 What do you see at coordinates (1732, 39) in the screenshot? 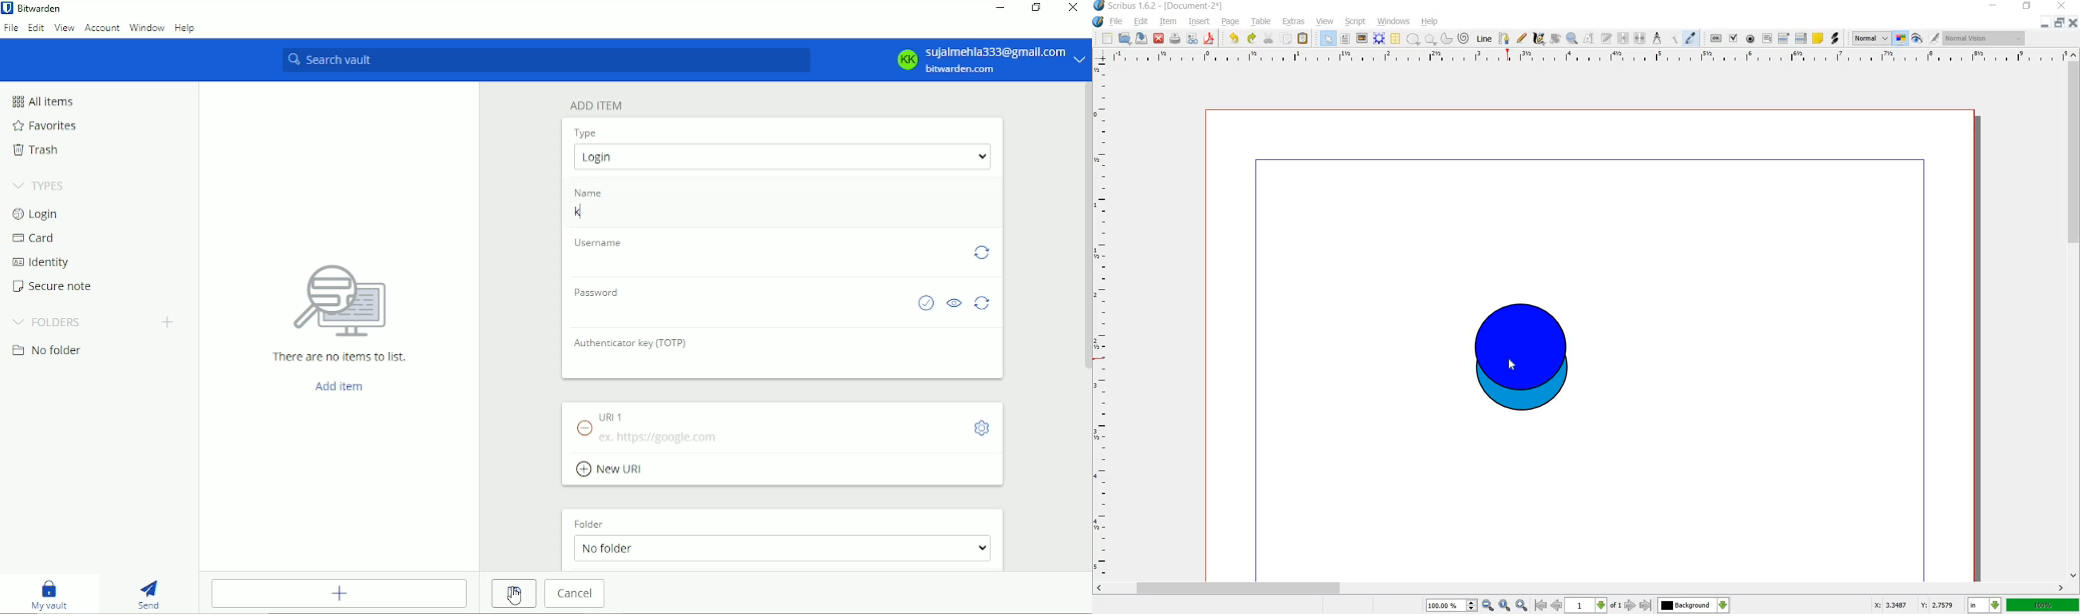
I see `pdf check box` at bounding box center [1732, 39].